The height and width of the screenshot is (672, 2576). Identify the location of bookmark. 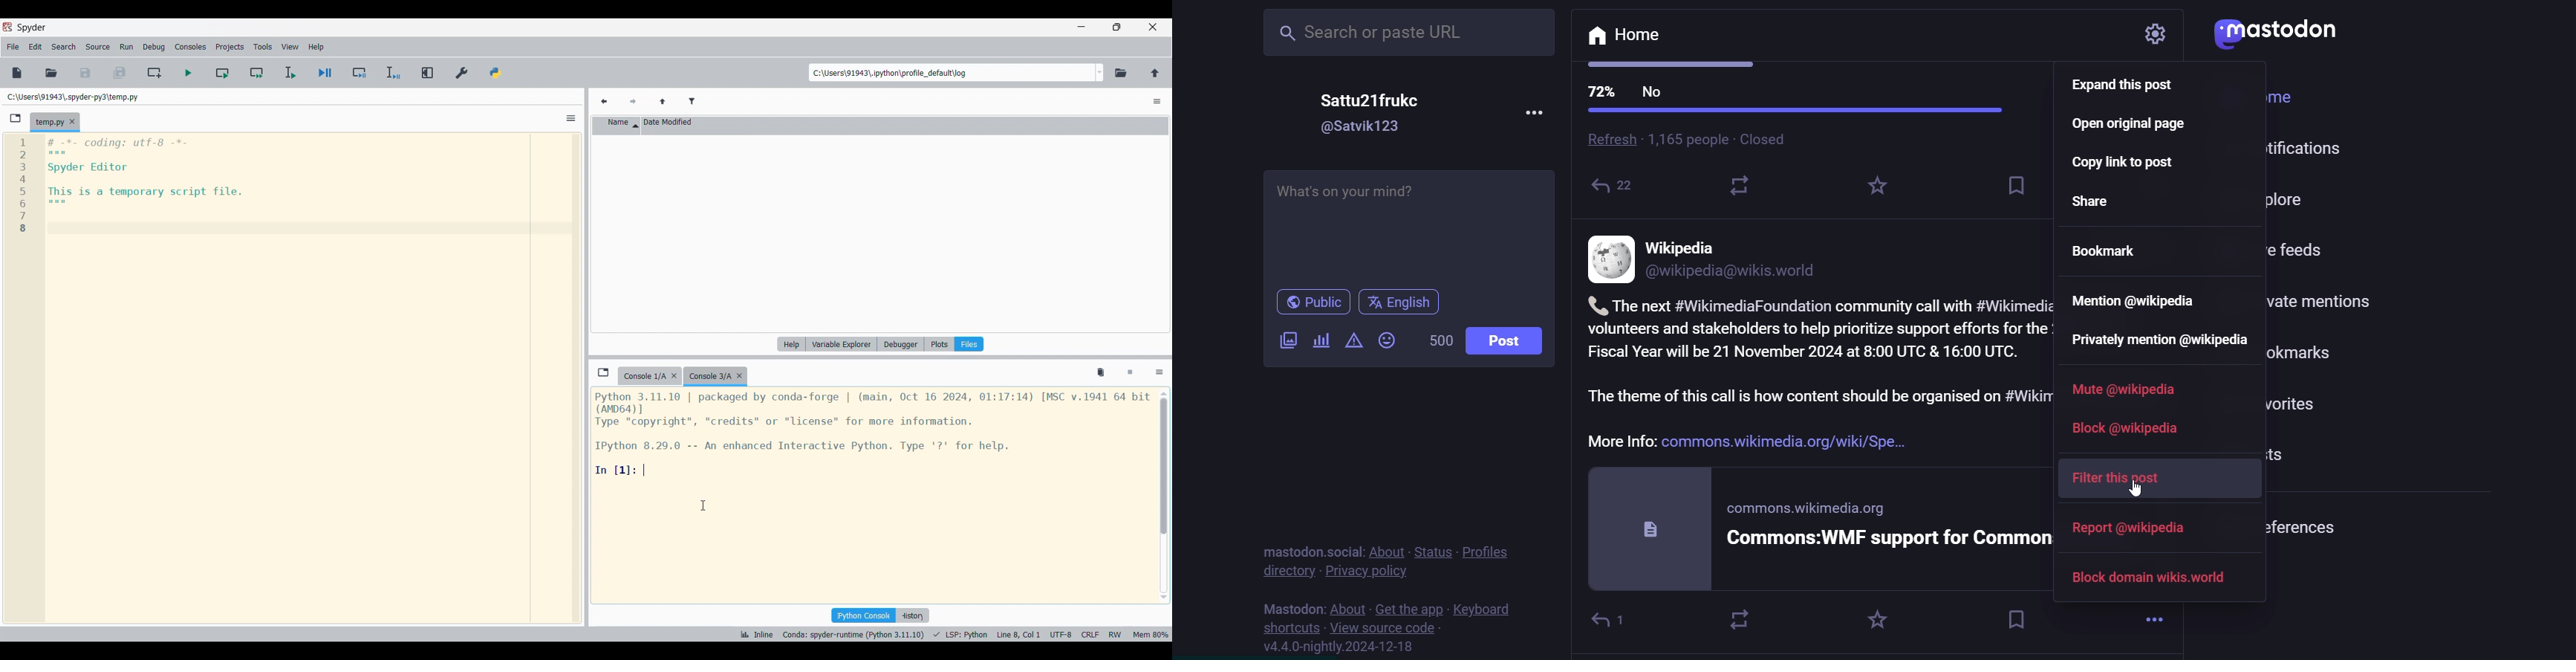
(2015, 618).